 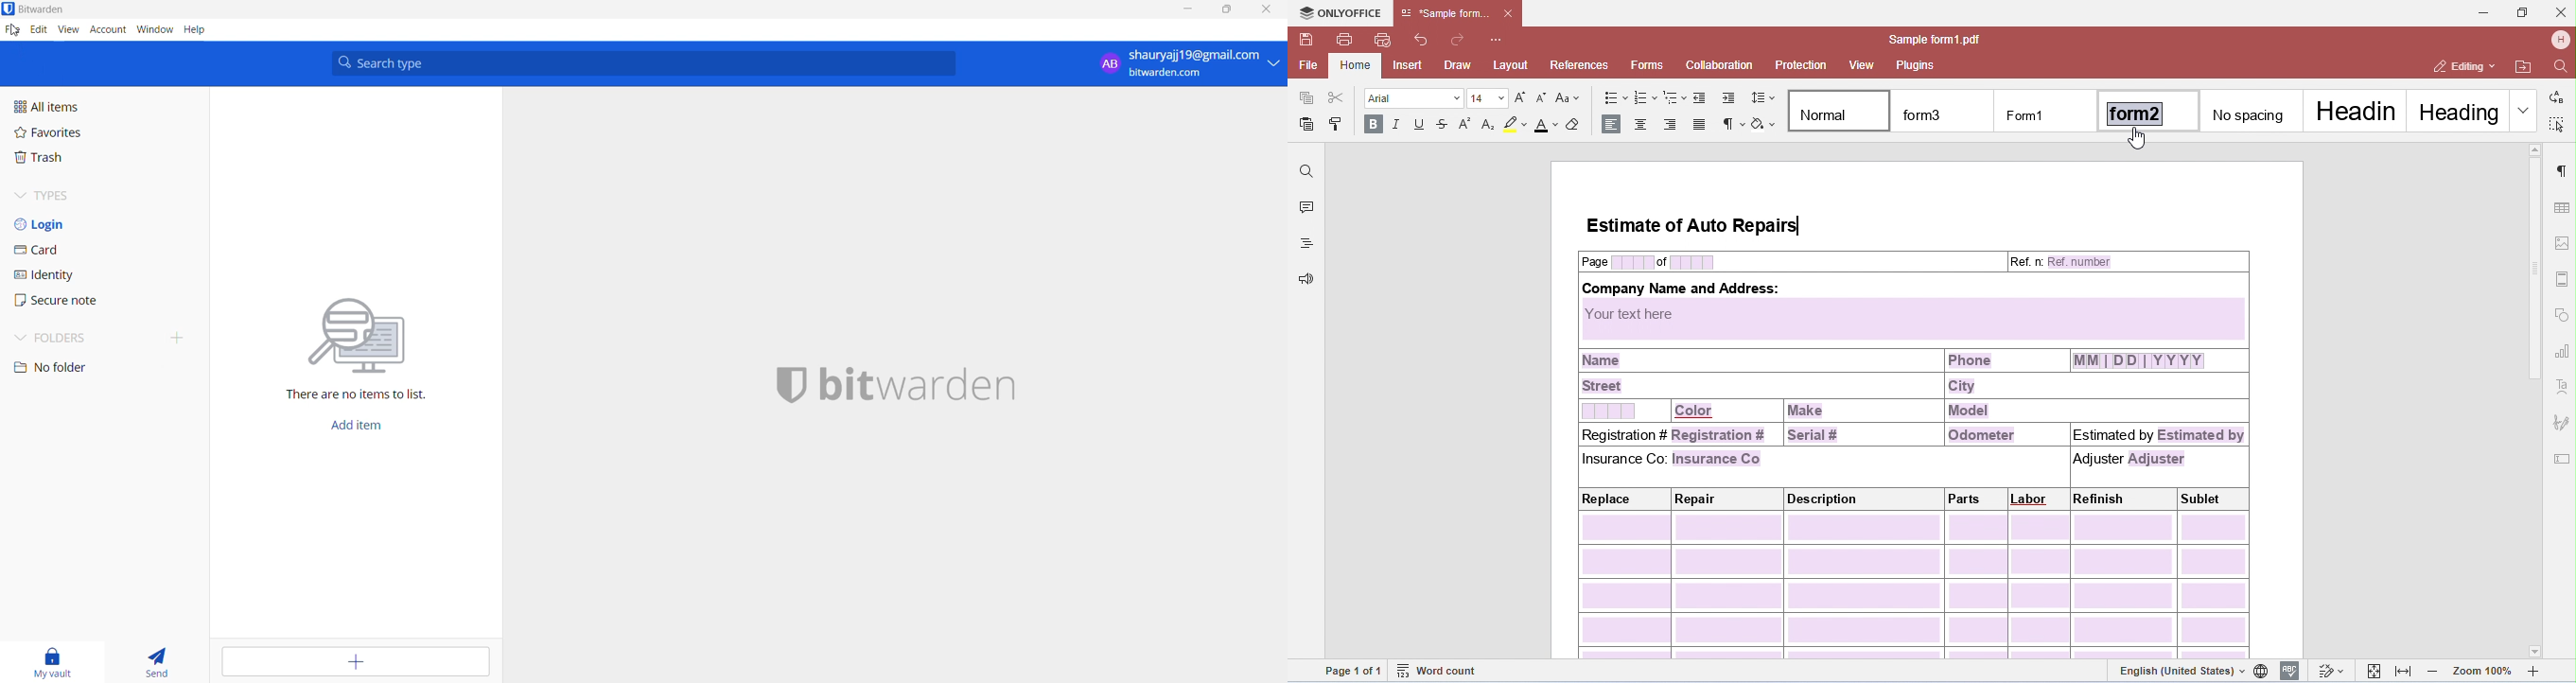 What do you see at coordinates (1185, 11) in the screenshot?
I see `minimize` at bounding box center [1185, 11].